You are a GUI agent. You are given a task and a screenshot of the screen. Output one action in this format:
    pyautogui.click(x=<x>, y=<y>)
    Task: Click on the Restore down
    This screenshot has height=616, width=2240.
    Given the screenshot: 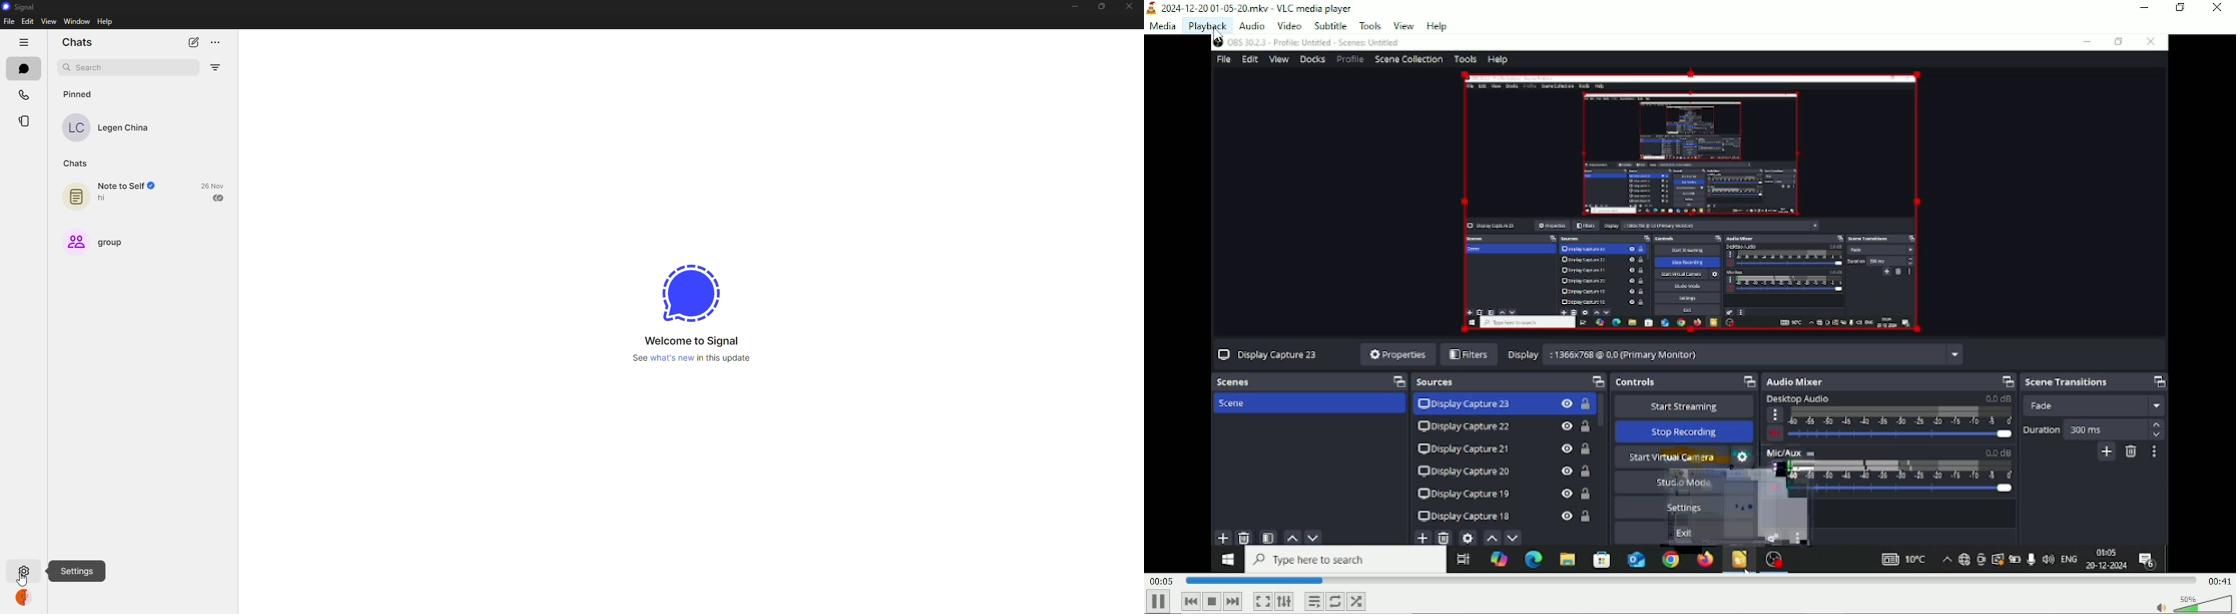 What is the action you would take?
    pyautogui.click(x=2180, y=9)
    